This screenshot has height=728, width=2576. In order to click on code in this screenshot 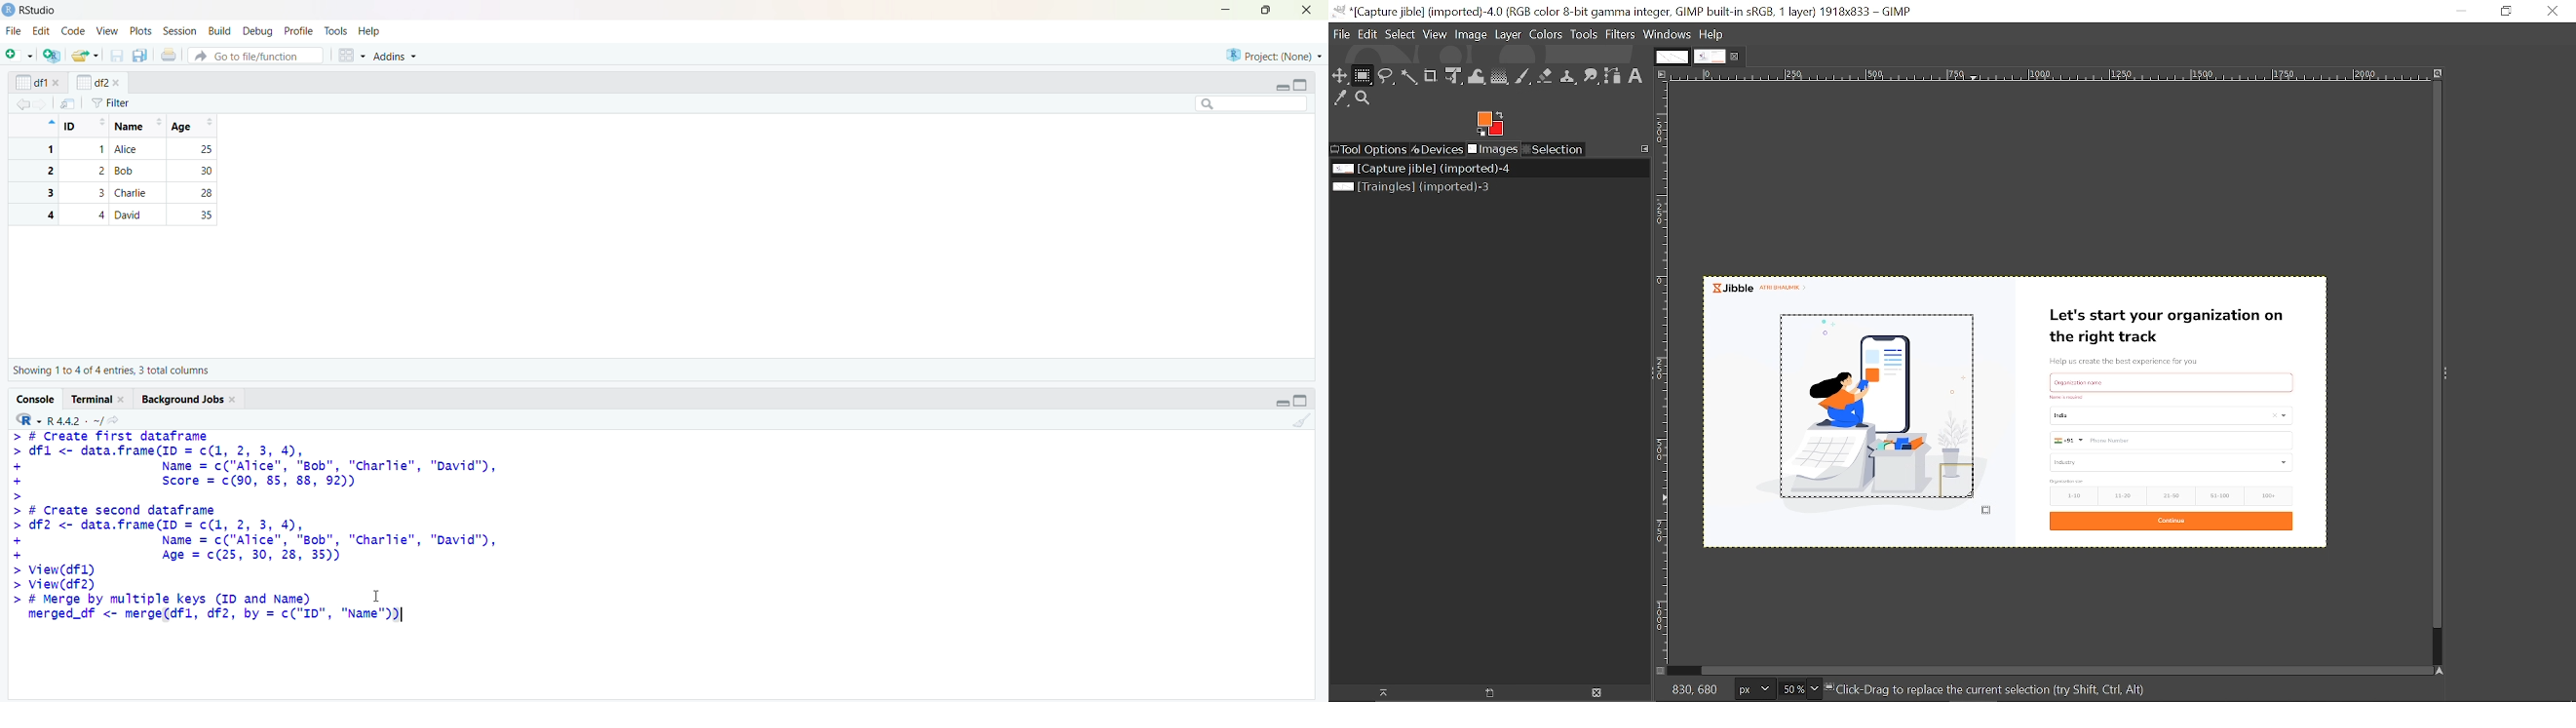, I will do `click(74, 30)`.